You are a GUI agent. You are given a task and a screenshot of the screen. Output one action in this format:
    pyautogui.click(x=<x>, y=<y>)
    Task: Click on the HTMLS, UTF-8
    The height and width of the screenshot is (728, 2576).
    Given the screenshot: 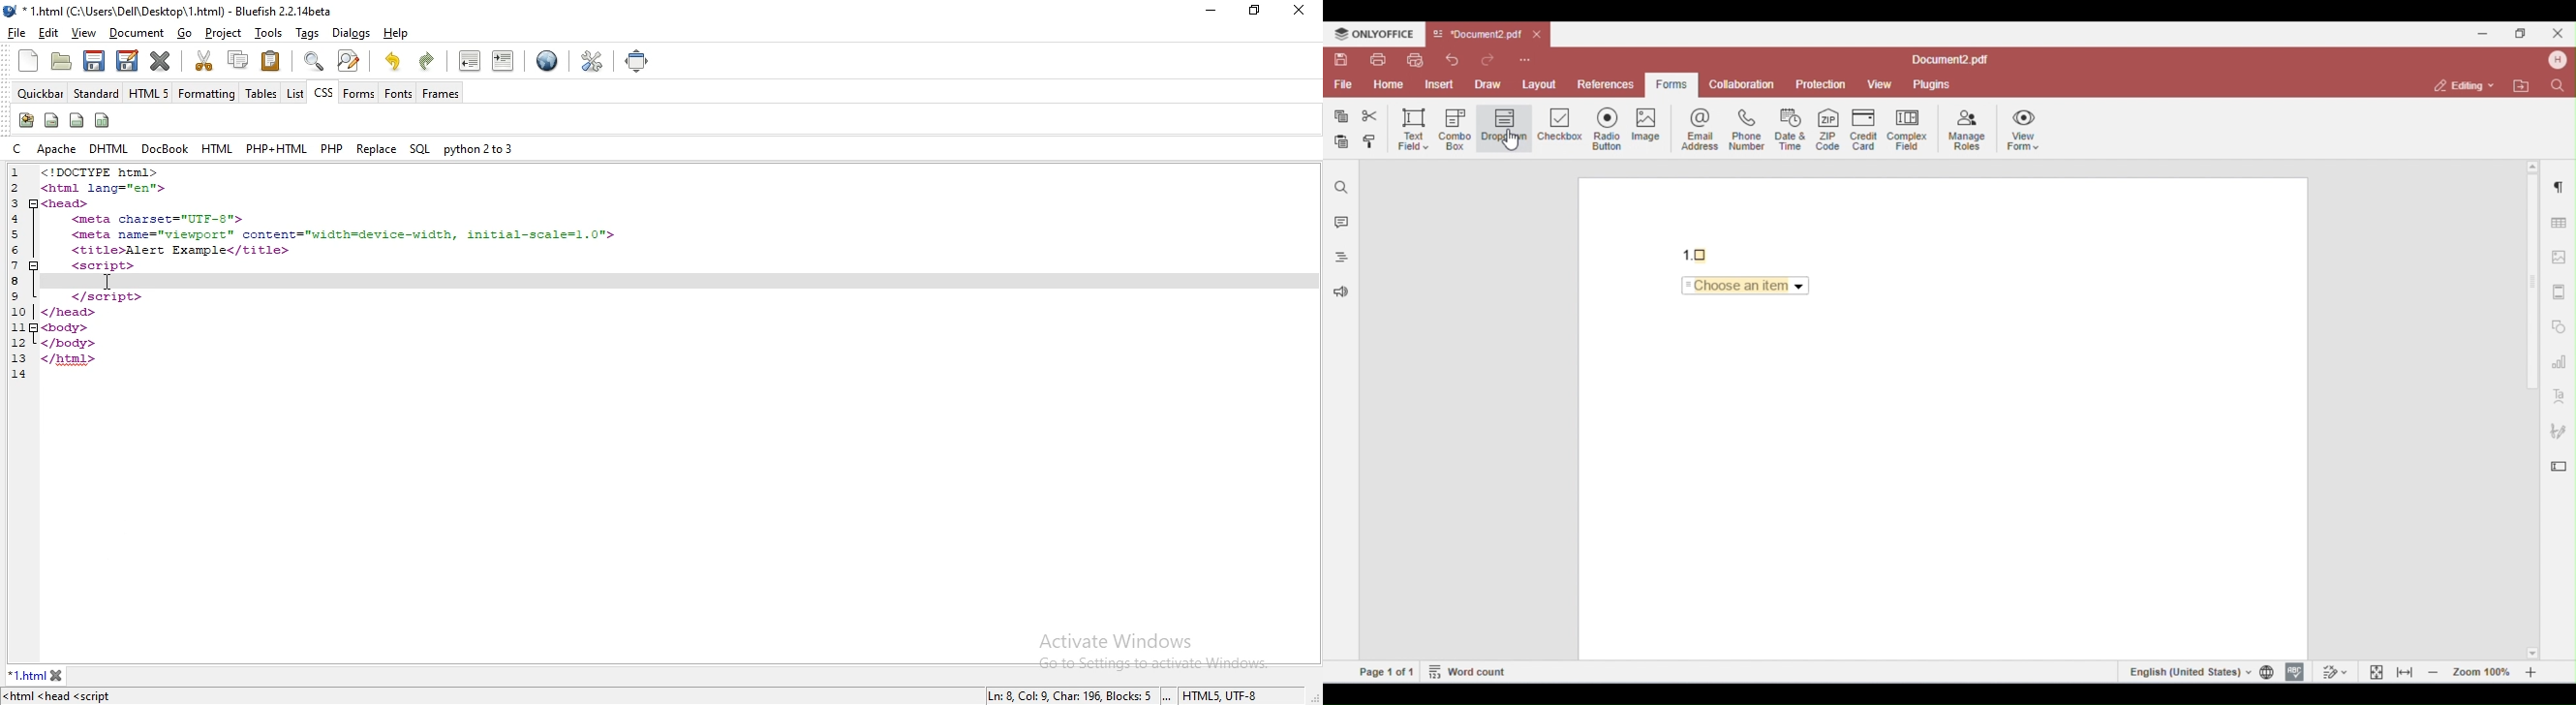 What is the action you would take?
    pyautogui.click(x=1221, y=696)
    